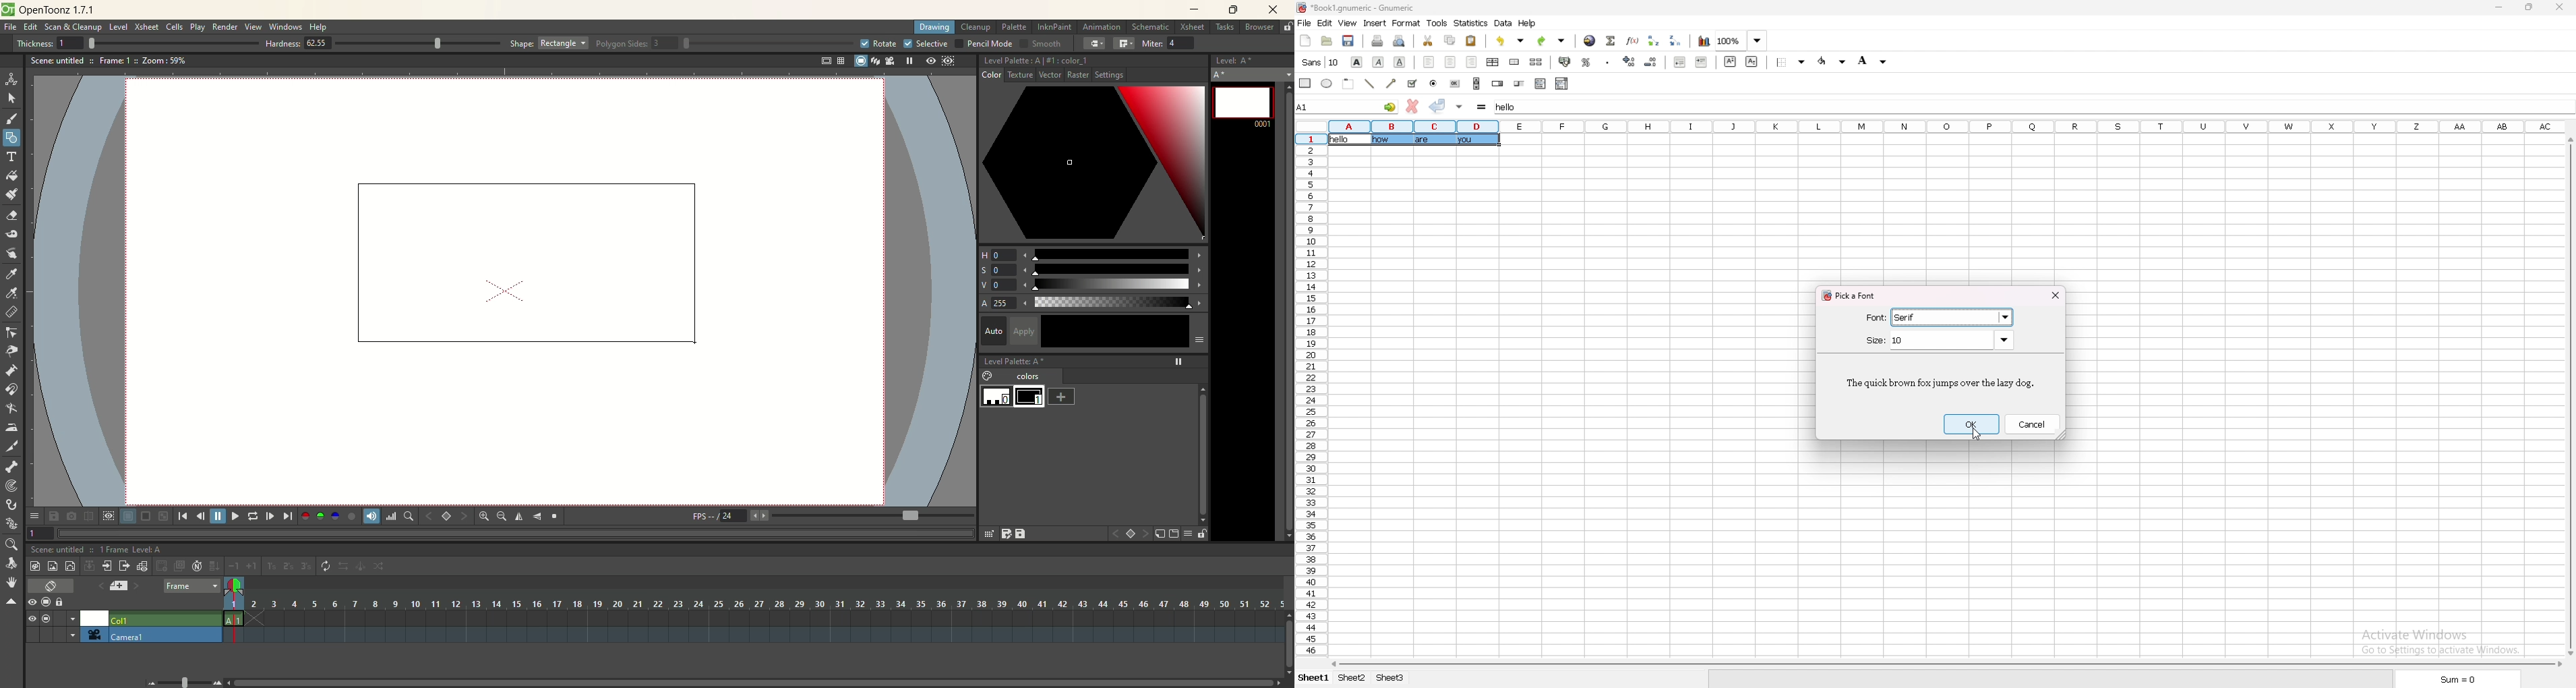 The width and height of the screenshot is (2576, 700). I want to click on bold, so click(1356, 61).